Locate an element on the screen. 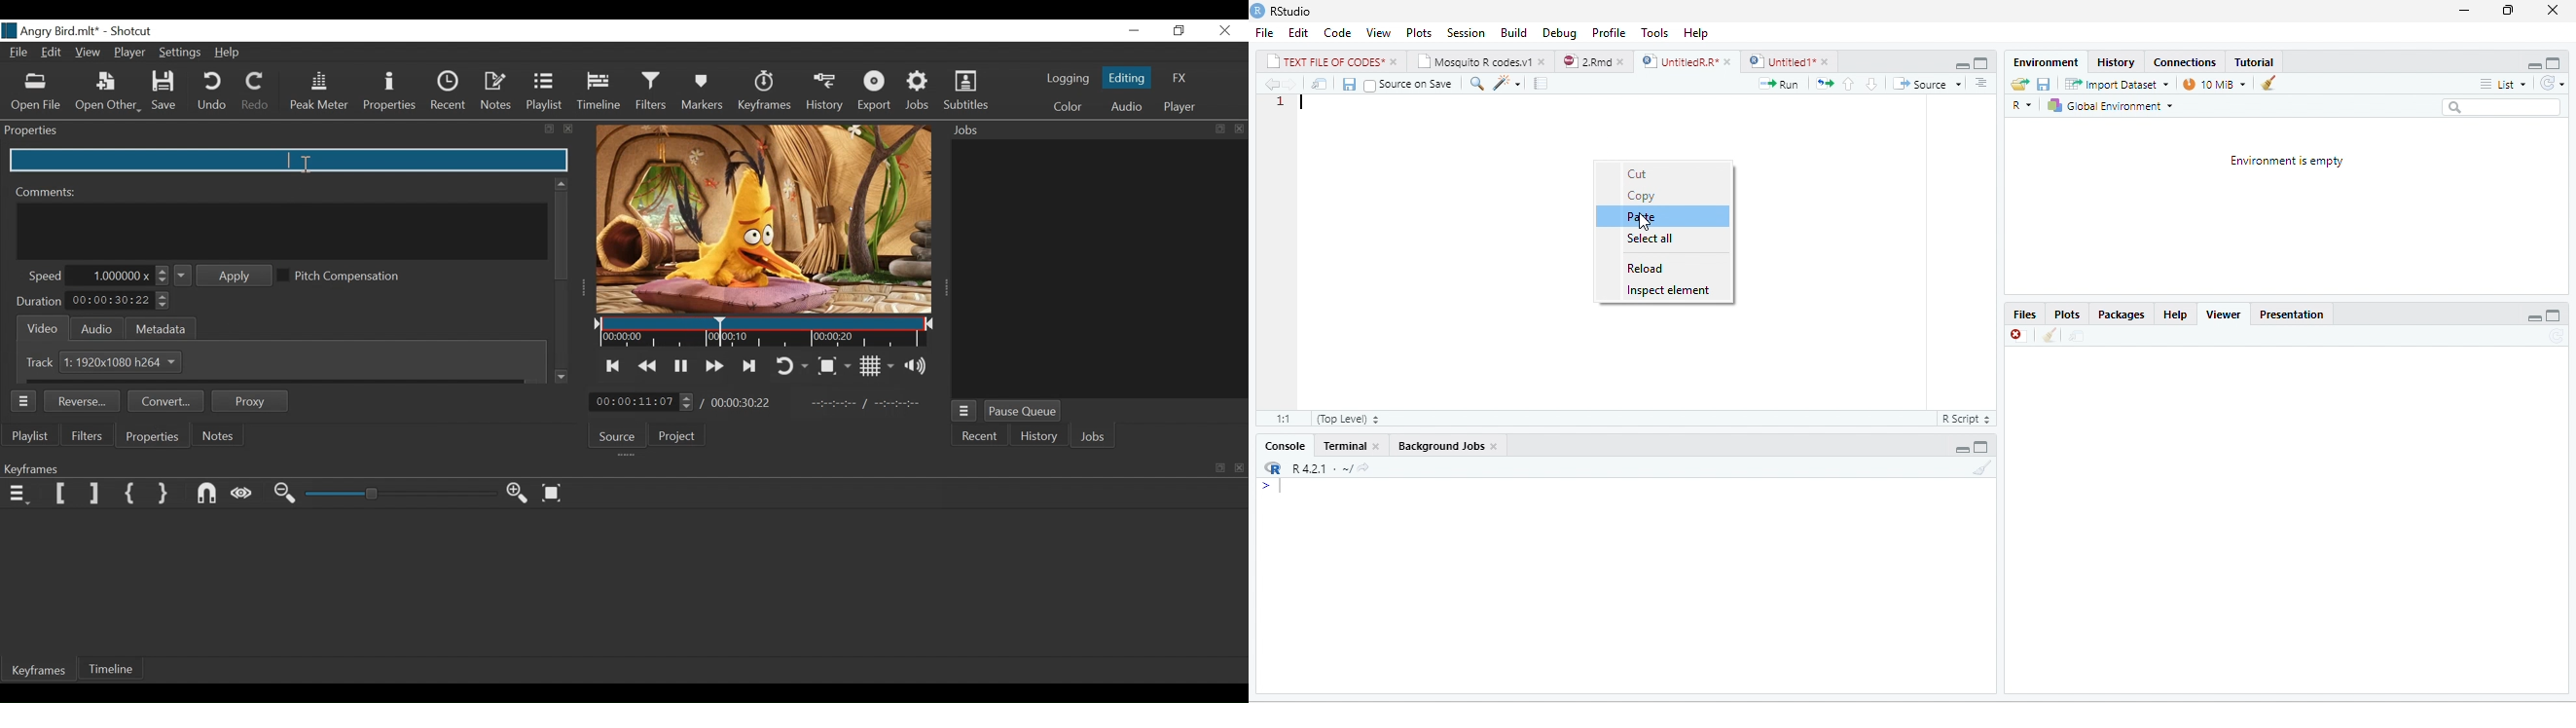  list is located at coordinates (2505, 85).